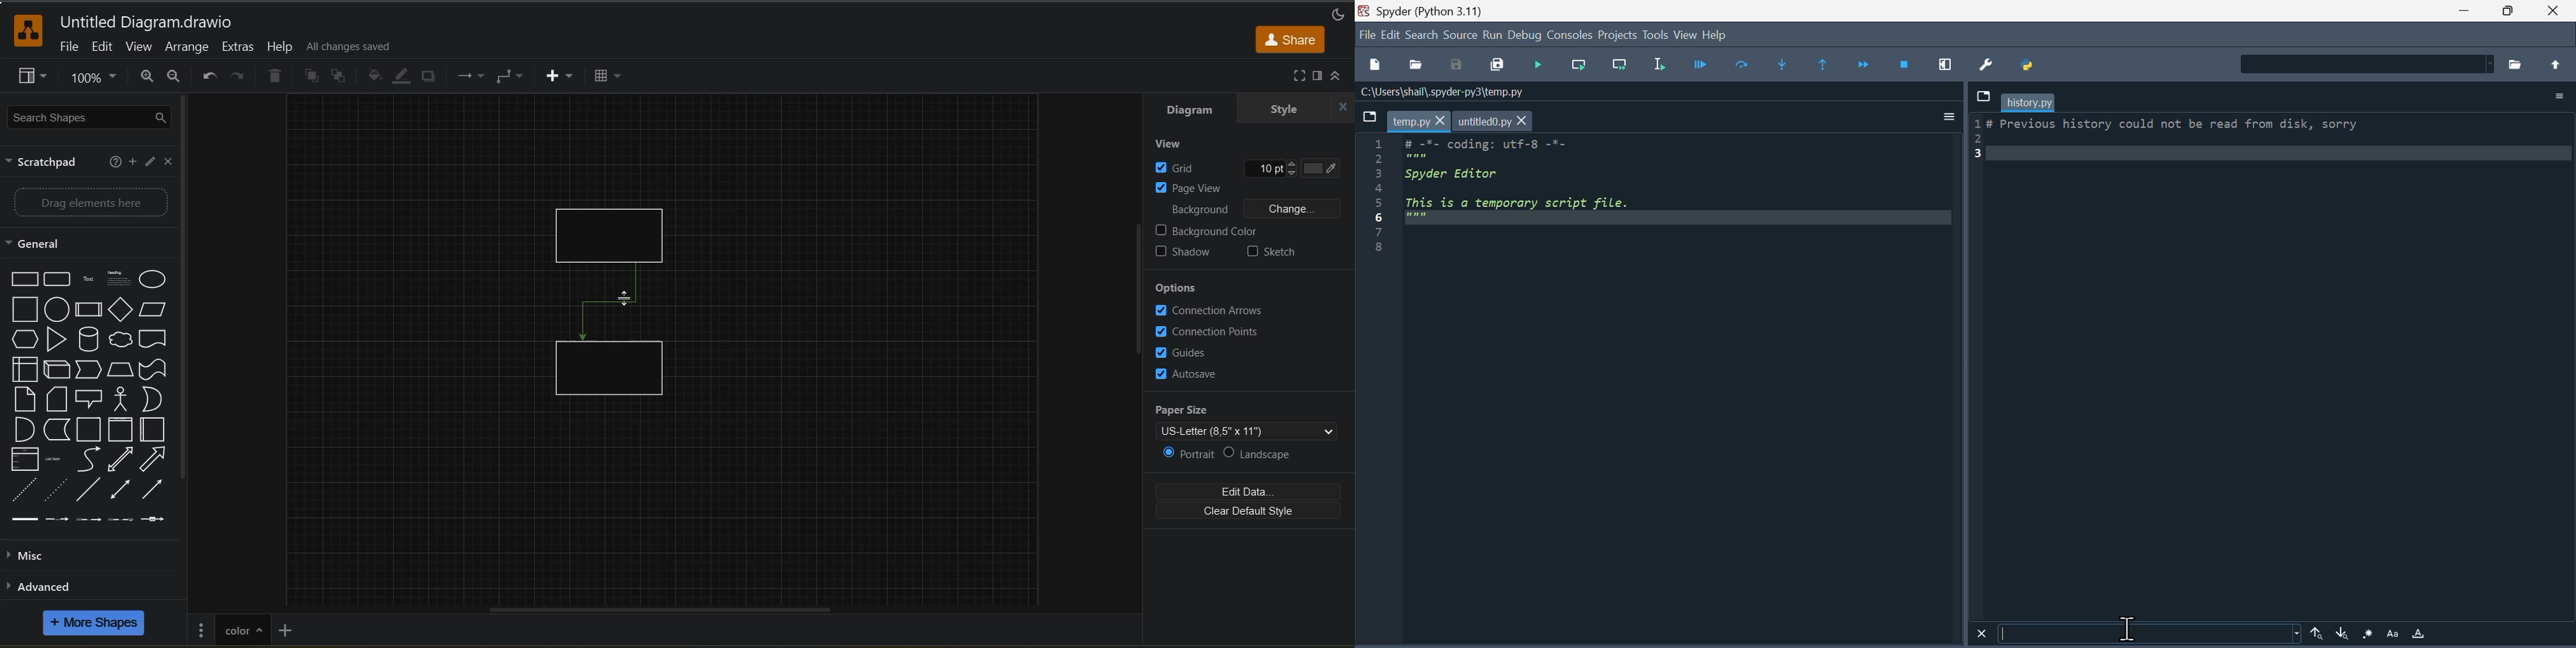  Describe the element at coordinates (58, 398) in the screenshot. I see `Note` at that location.